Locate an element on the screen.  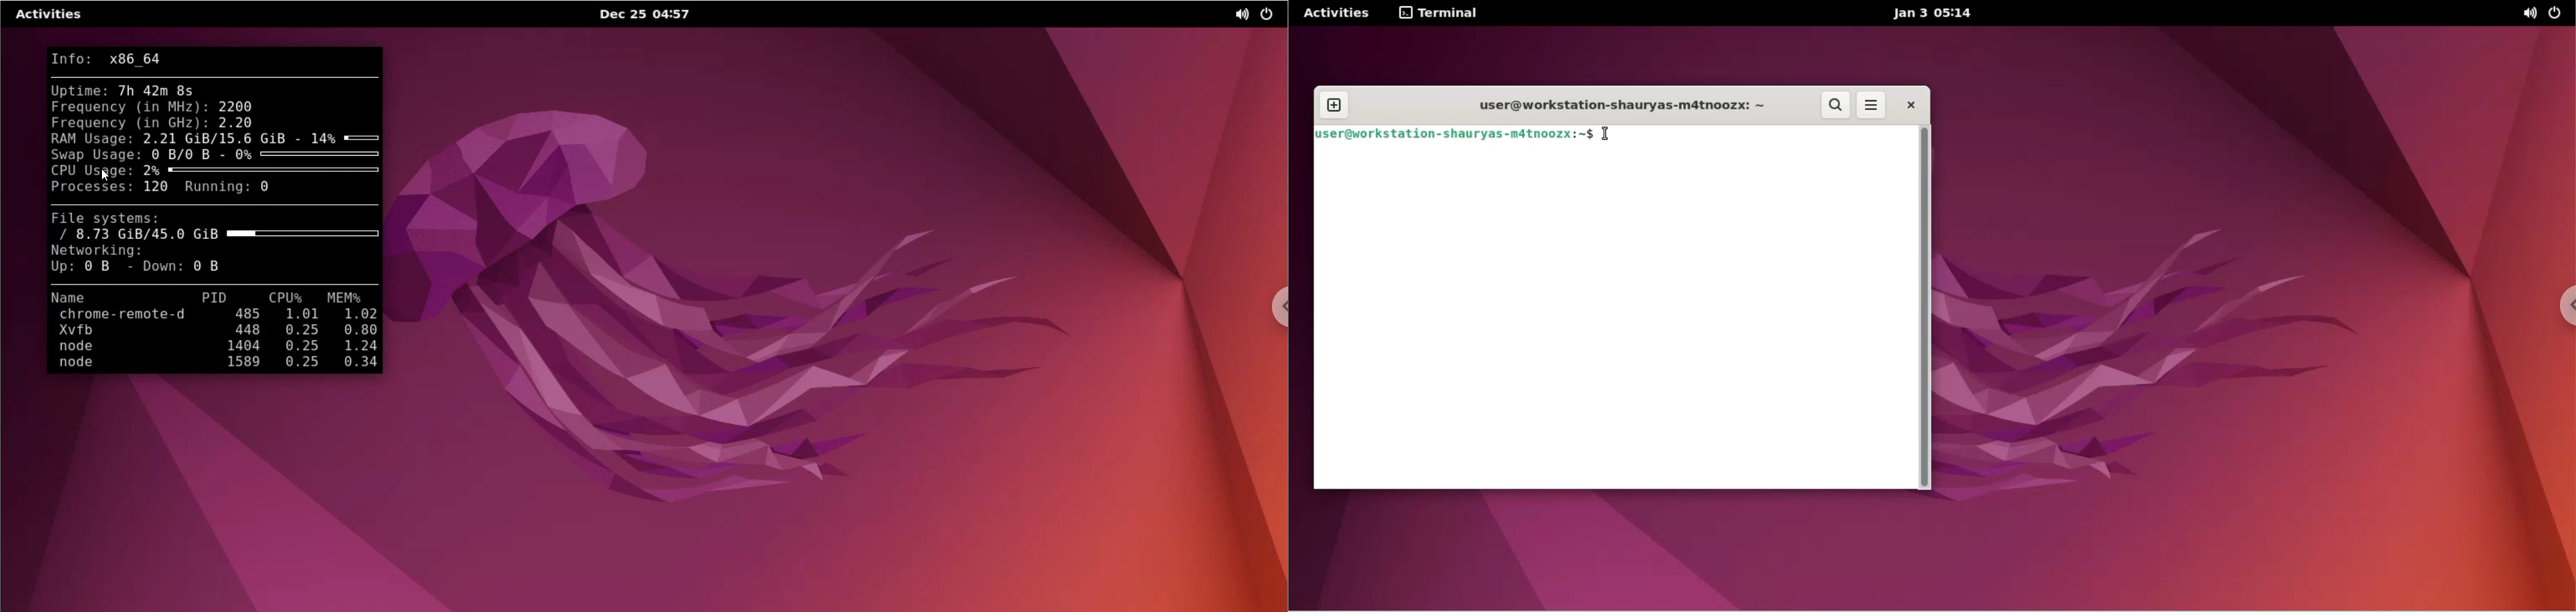
cursor is located at coordinates (1613, 138).